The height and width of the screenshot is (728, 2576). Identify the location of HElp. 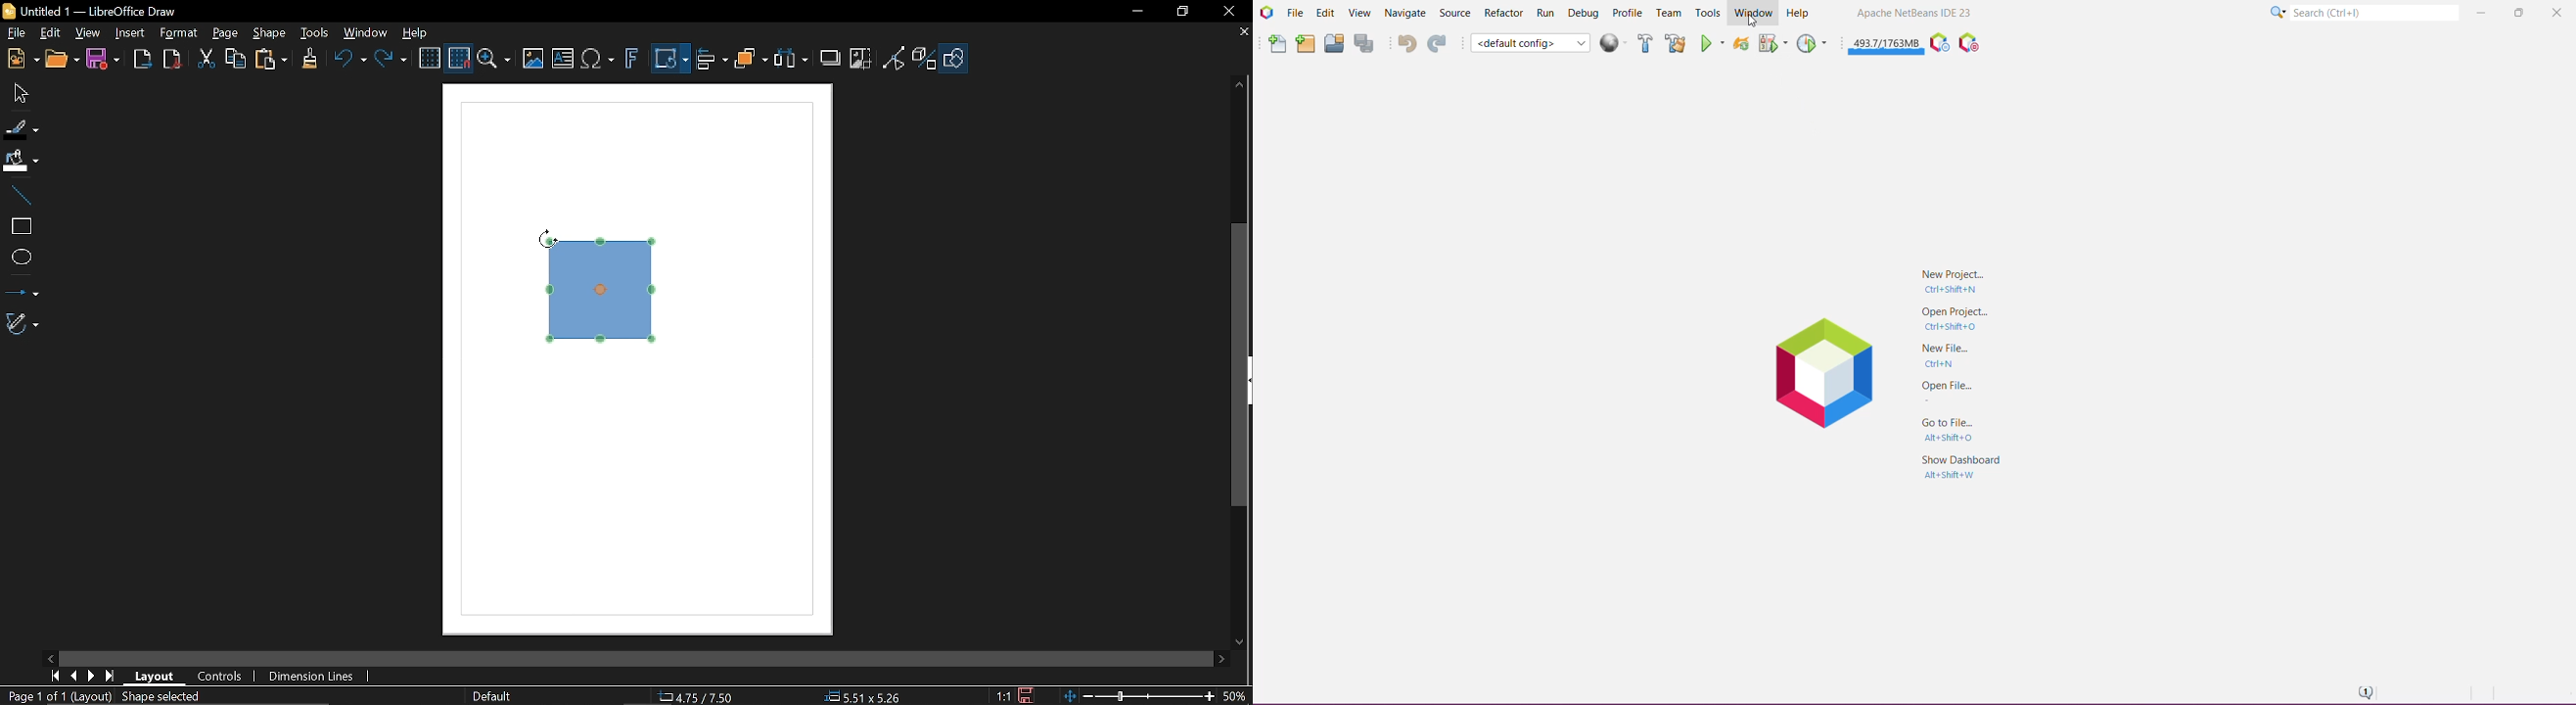
(413, 30).